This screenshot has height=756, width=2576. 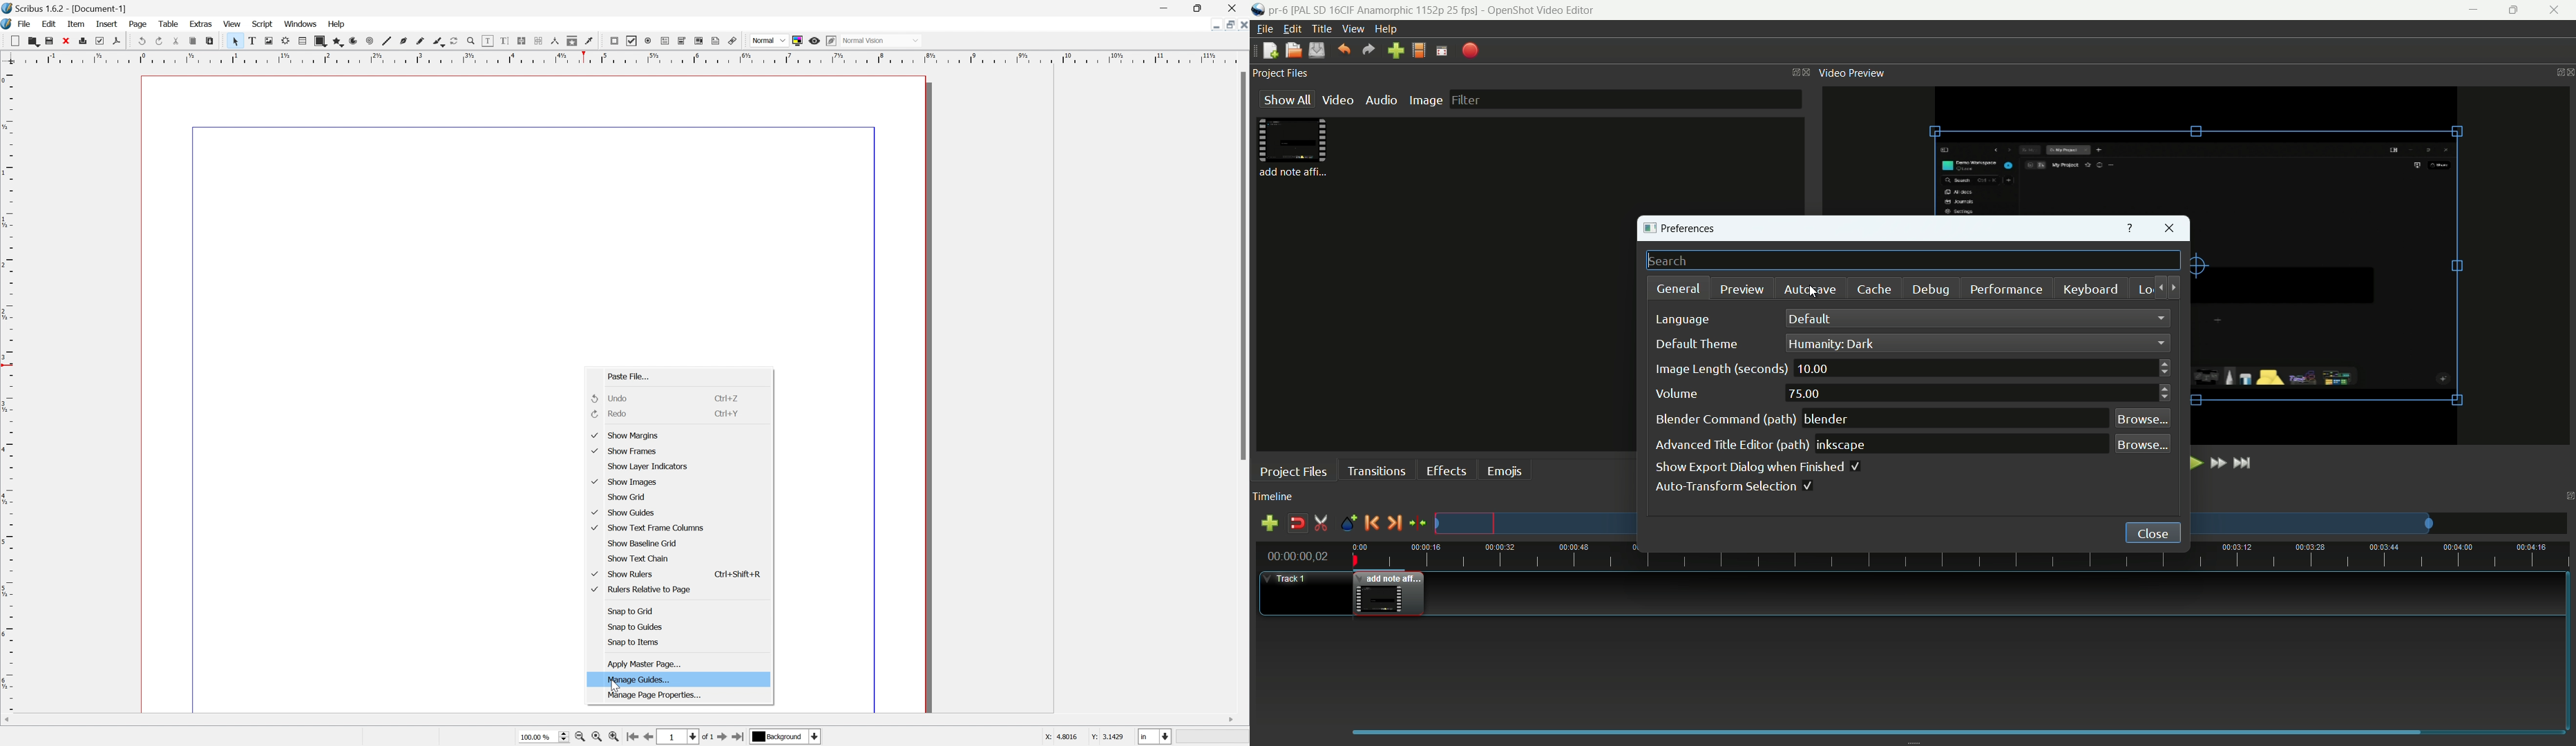 I want to click on link text frames, so click(x=521, y=40).